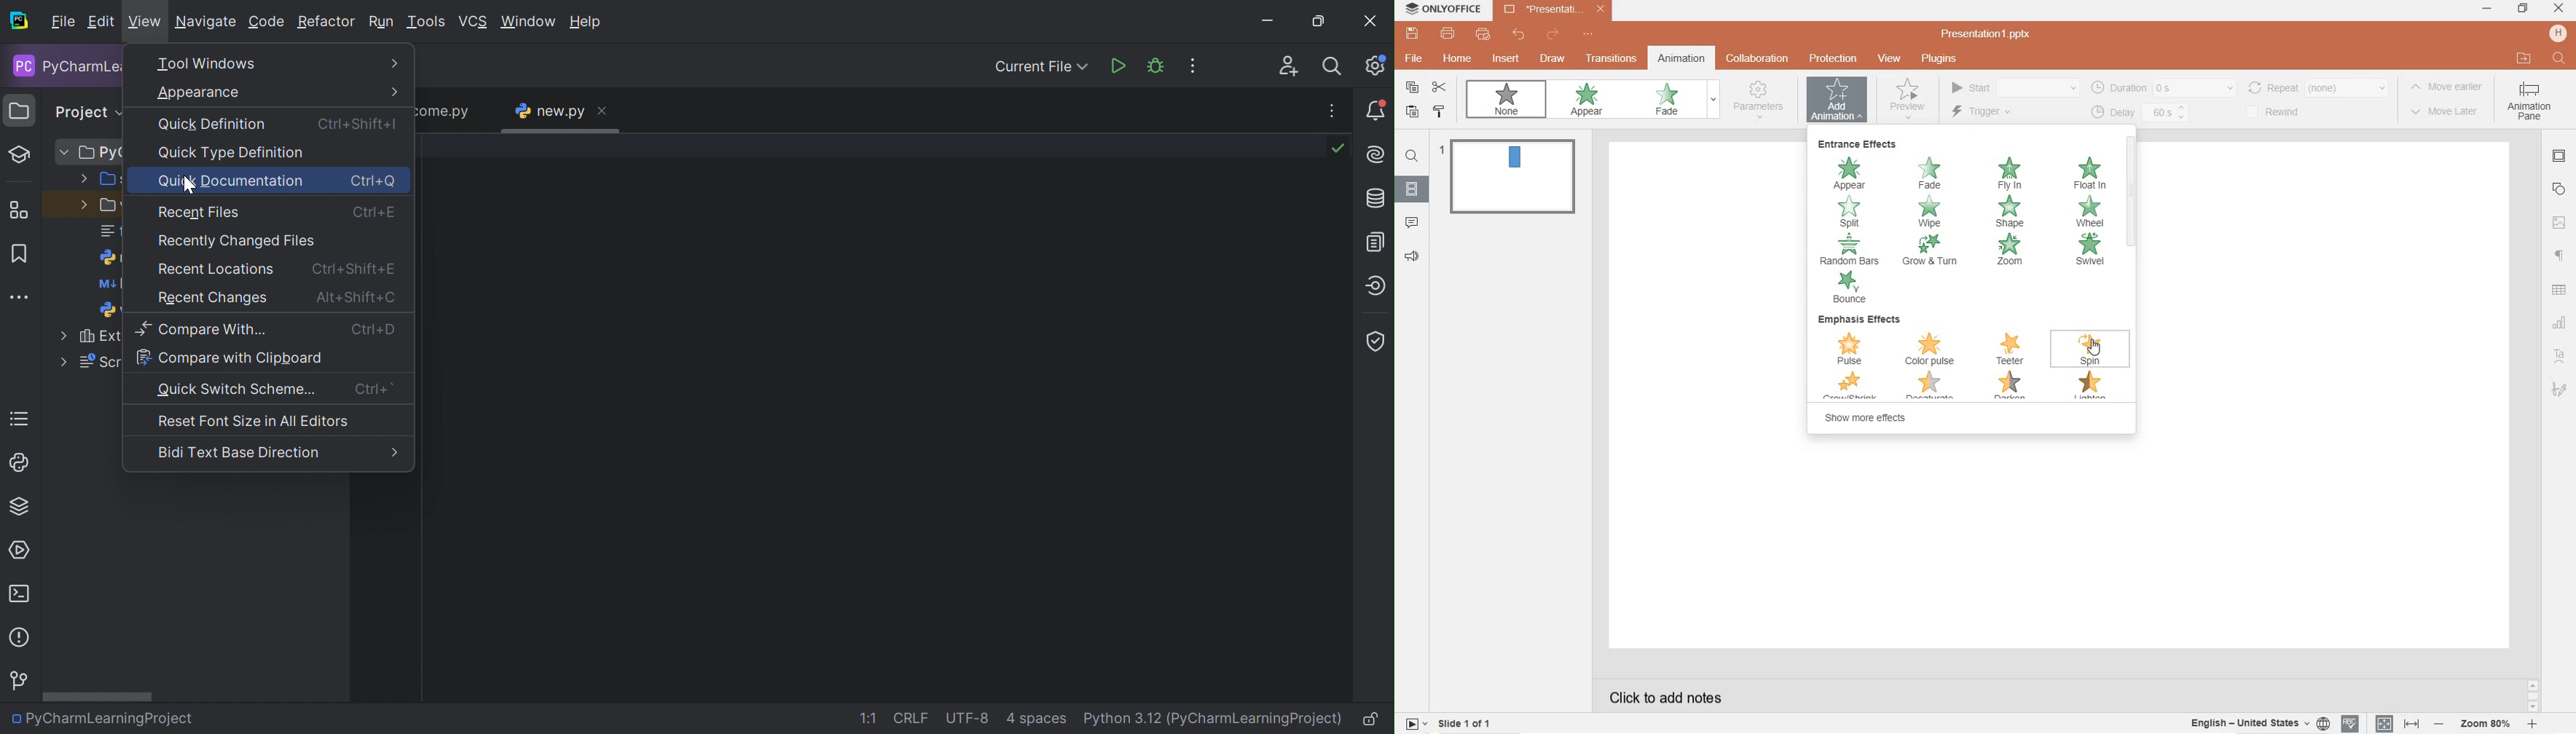 This screenshot has height=756, width=2576. I want to click on slide settings, so click(2560, 157).